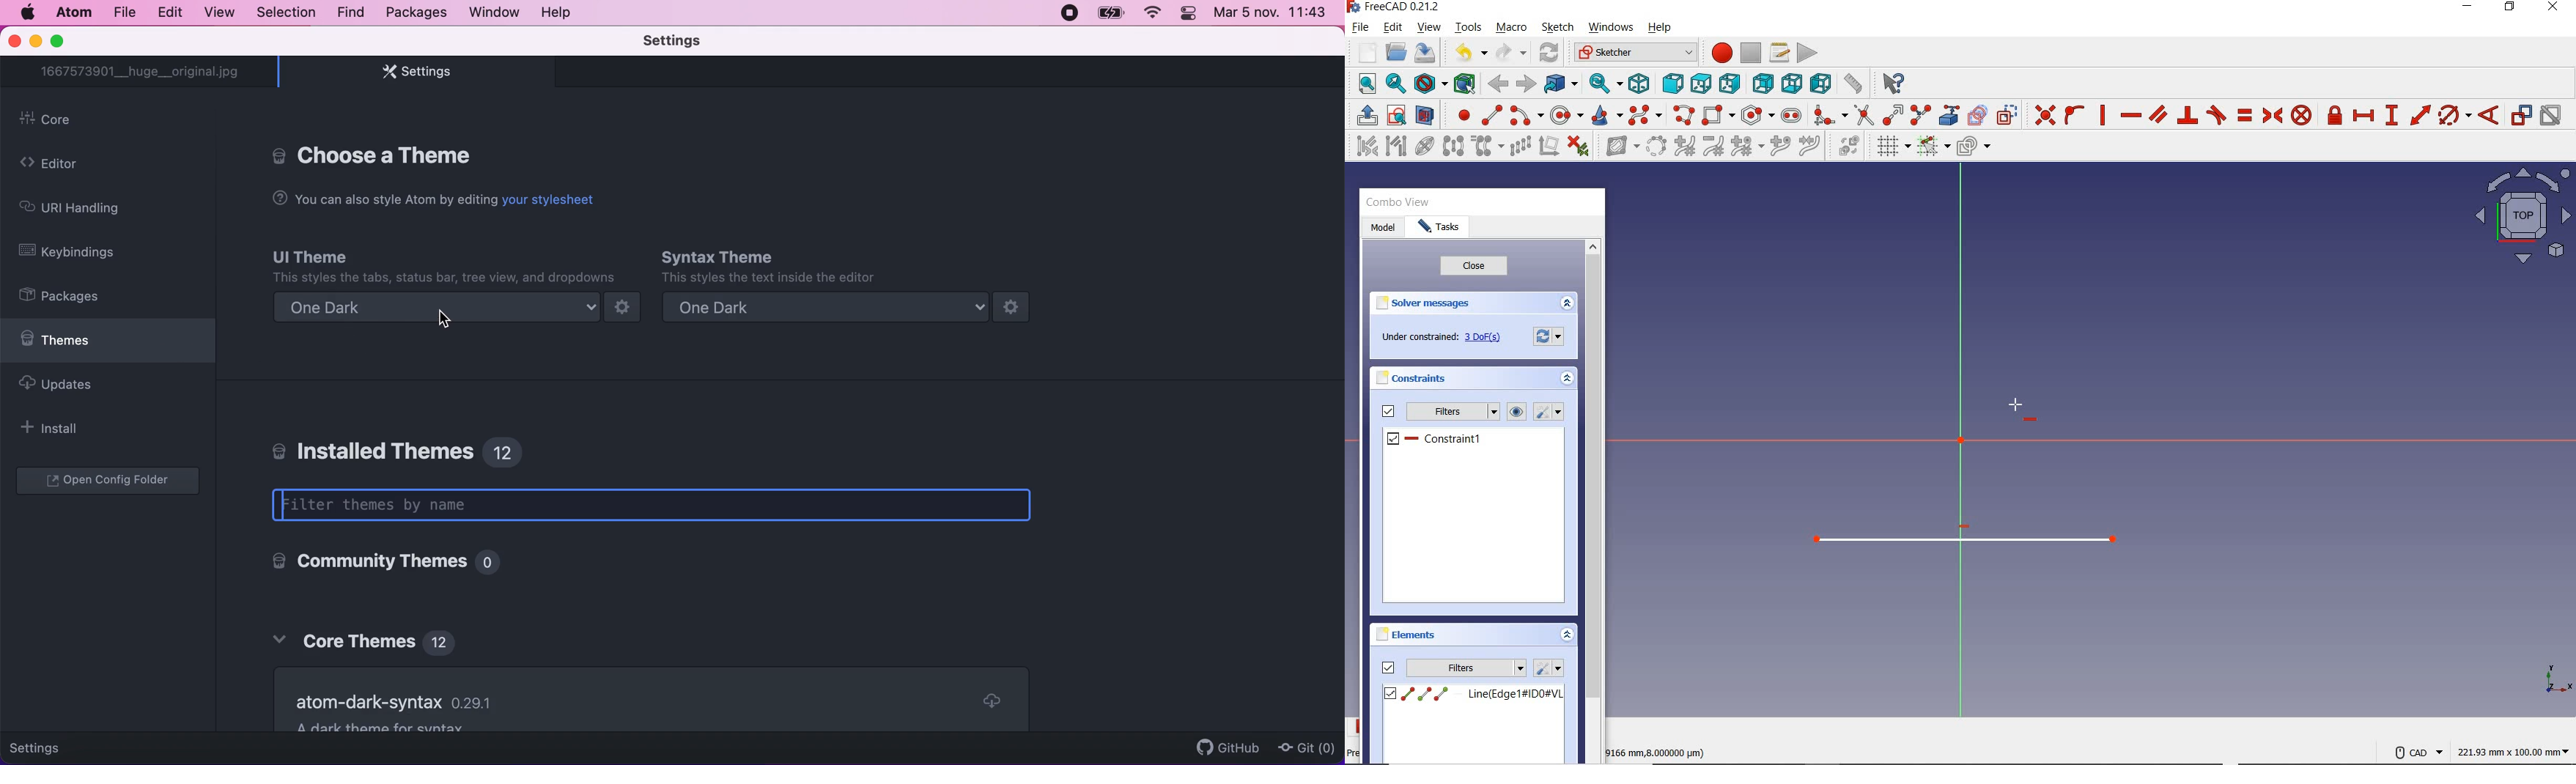  What do you see at coordinates (1469, 55) in the screenshot?
I see `UNDO` at bounding box center [1469, 55].